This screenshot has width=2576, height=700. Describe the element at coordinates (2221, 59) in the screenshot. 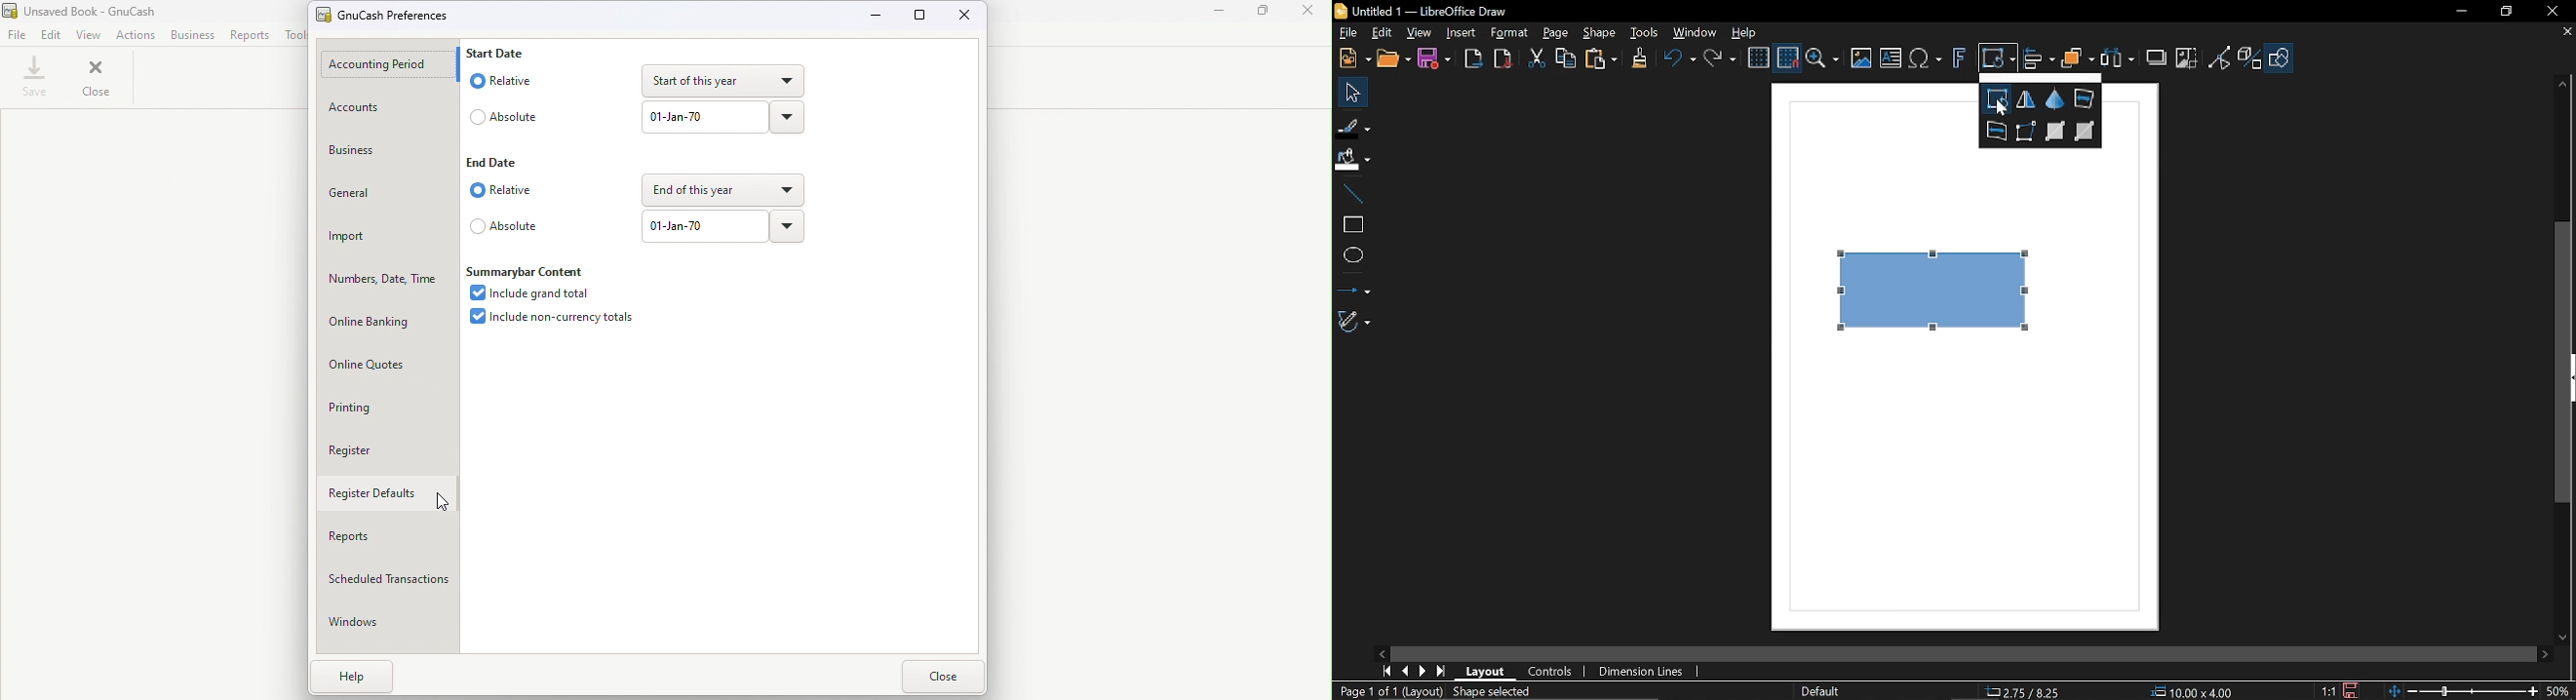

I see `Toggle ` at that location.